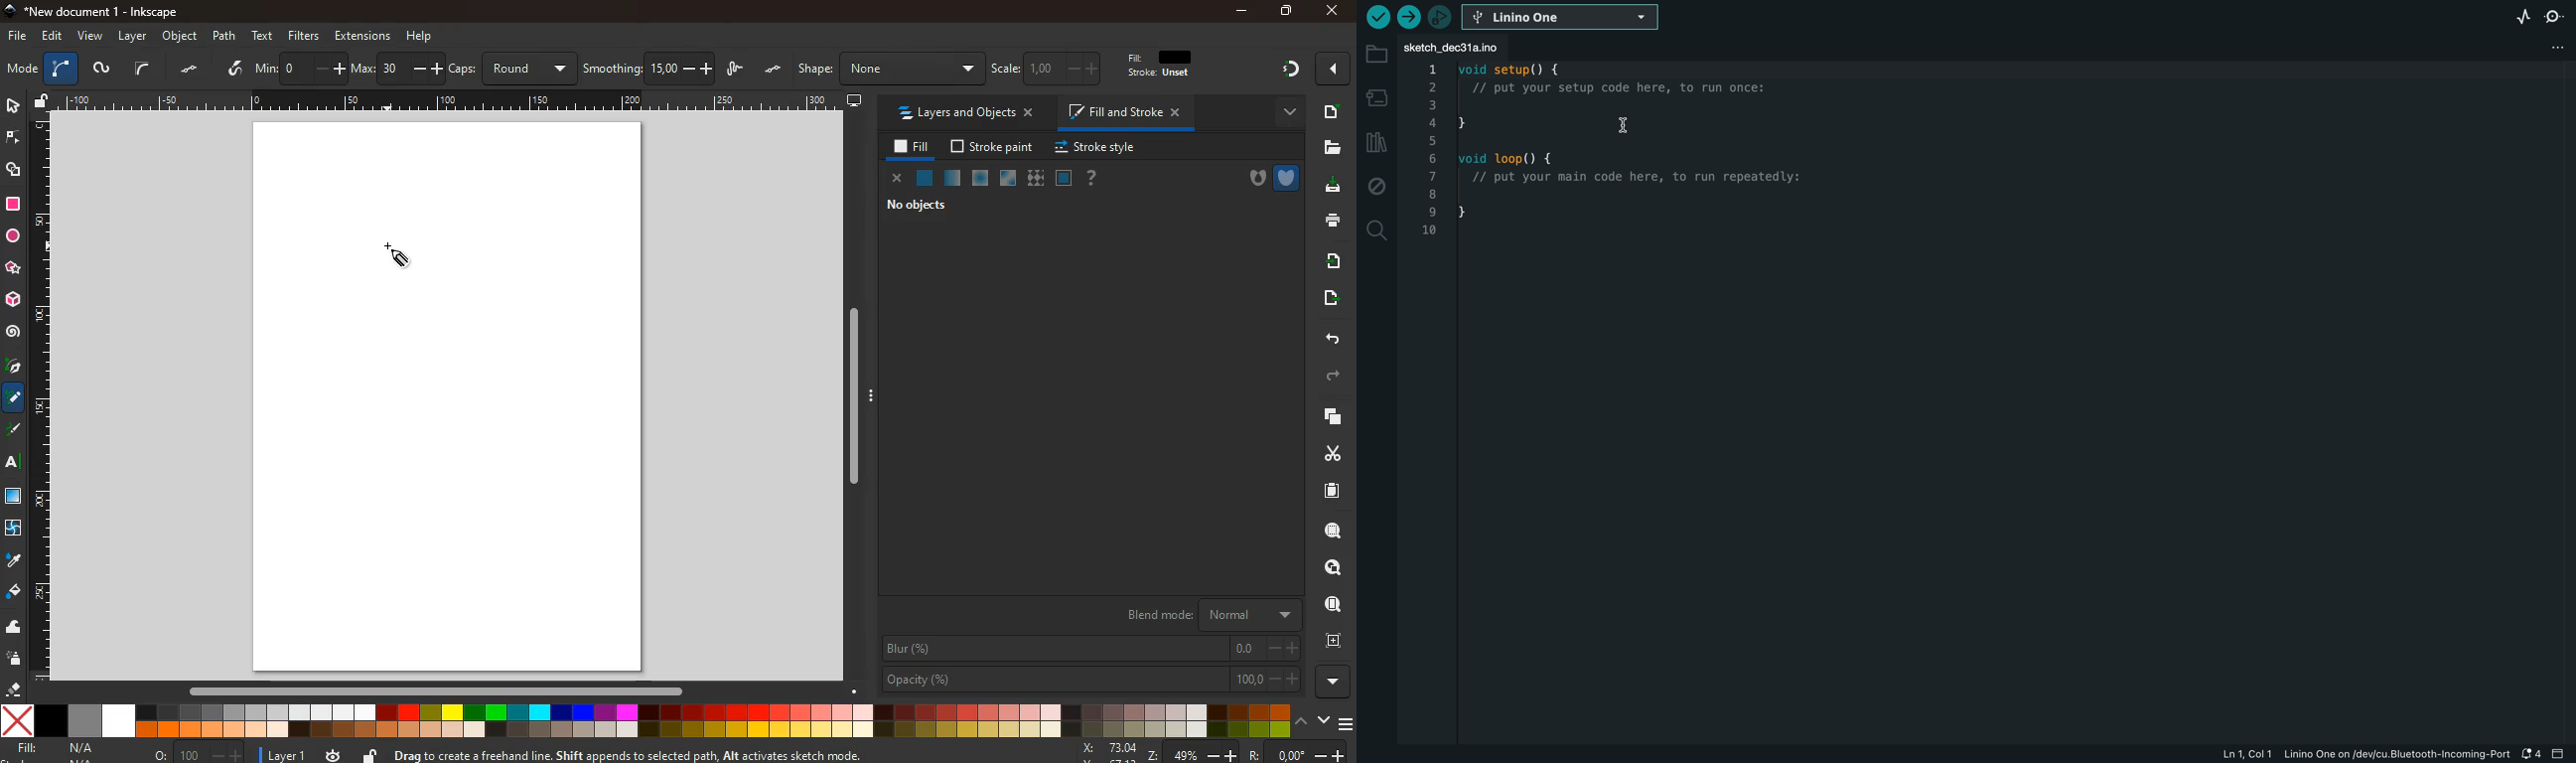 Image resolution: width=2576 pixels, height=784 pixels. Describe the element at coordinates (649, 69) in the screenshot. I see `smoothing` at that location.